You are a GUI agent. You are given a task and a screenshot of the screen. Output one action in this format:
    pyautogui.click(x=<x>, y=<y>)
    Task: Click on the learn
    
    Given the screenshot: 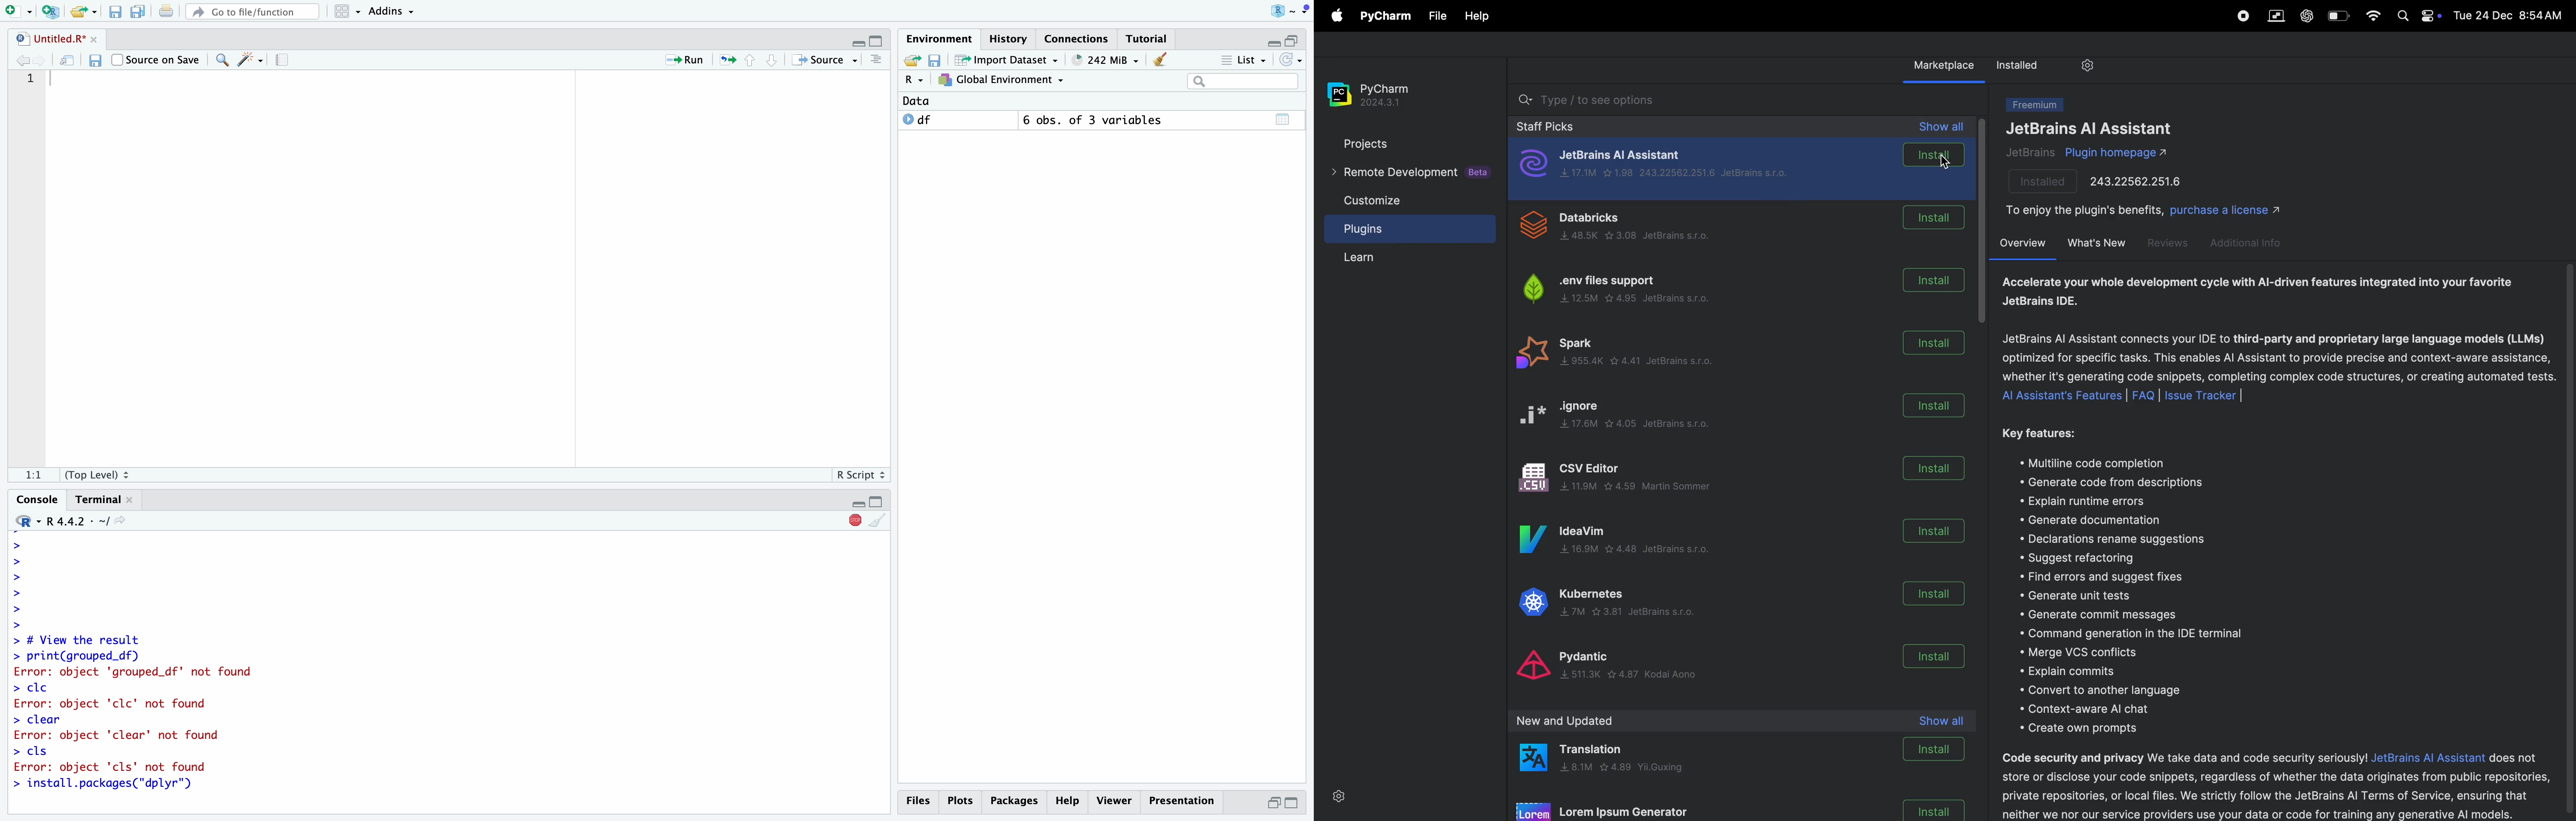 What is the action you would take?
    pyautogui.click(x=1379, y=255)
    